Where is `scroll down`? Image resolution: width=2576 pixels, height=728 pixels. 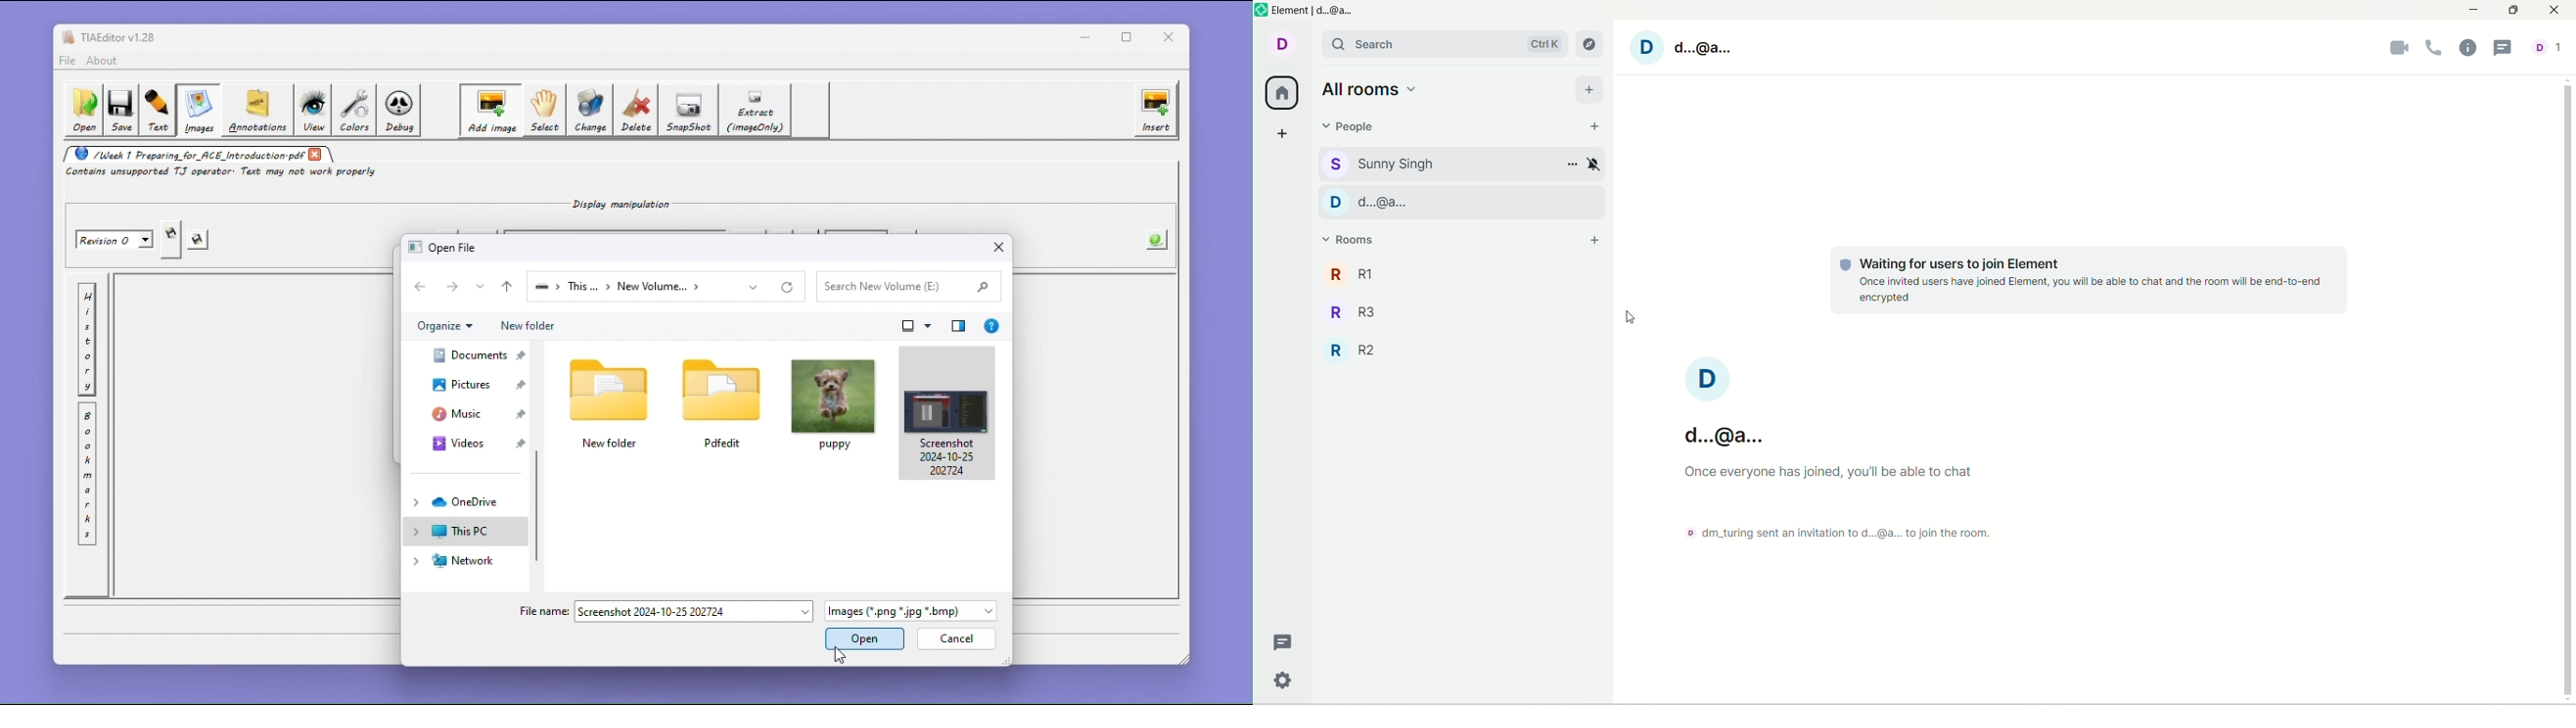 scroll down is located at coordinates (2568, 700).